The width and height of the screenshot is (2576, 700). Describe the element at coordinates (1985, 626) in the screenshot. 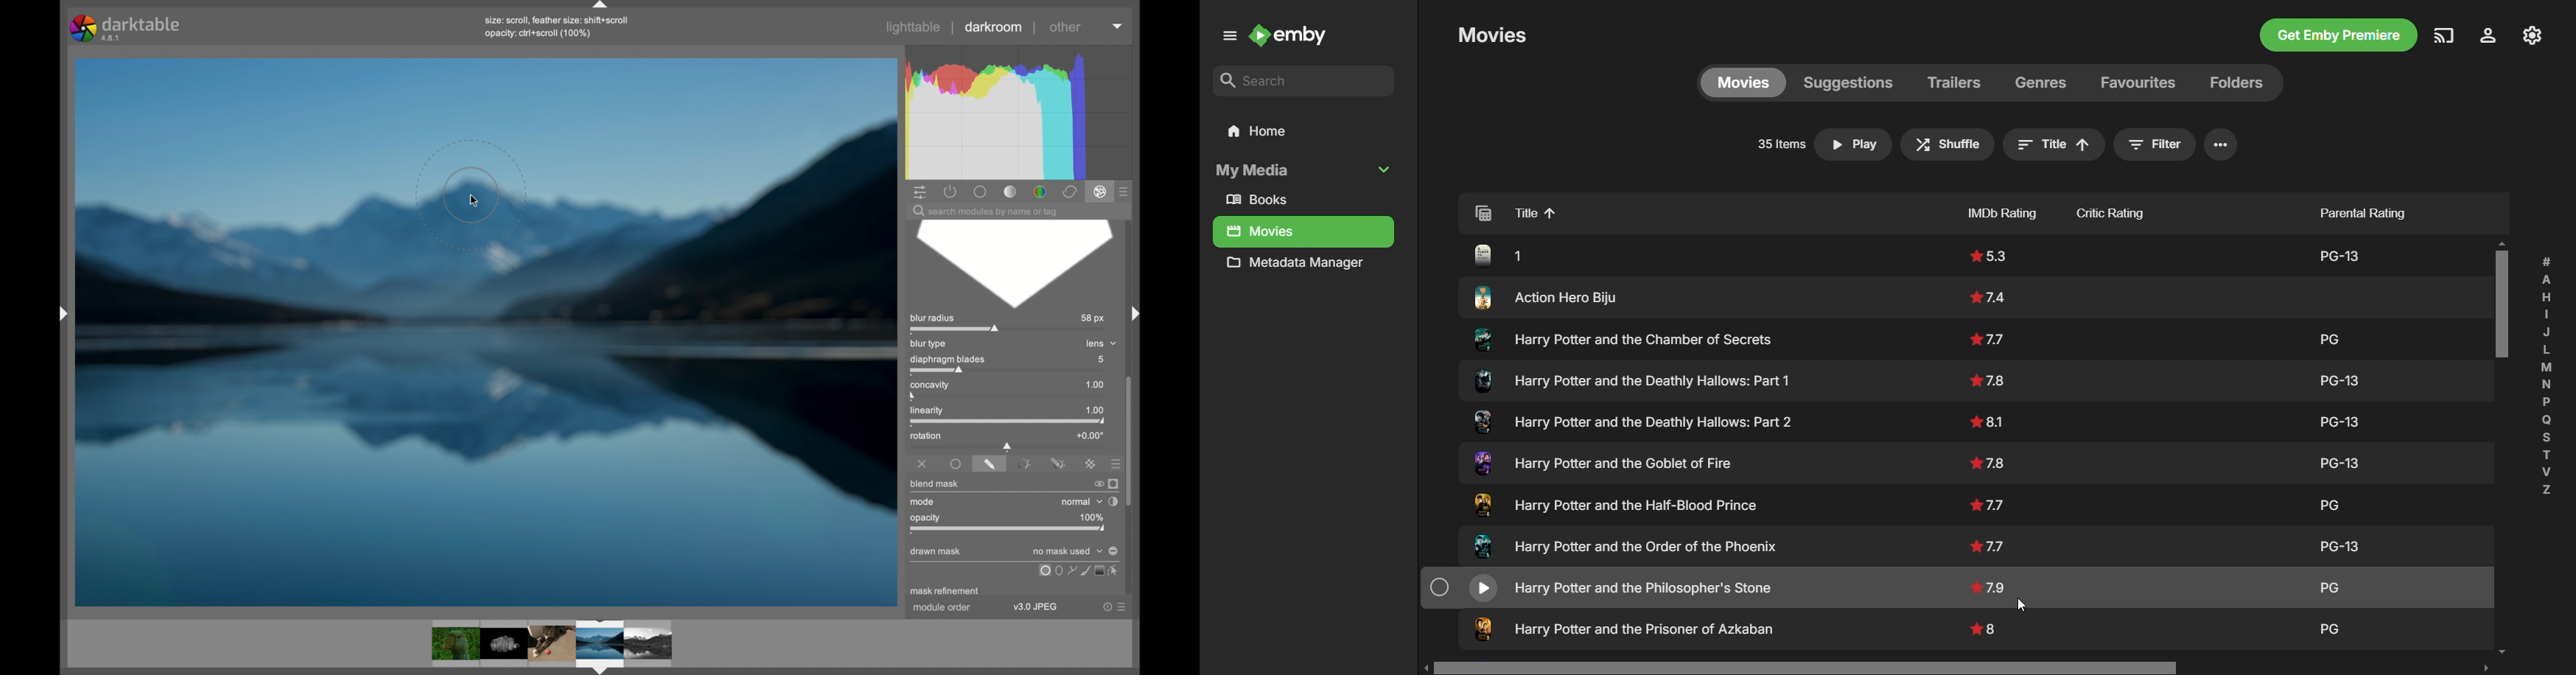

I see `` at that location.